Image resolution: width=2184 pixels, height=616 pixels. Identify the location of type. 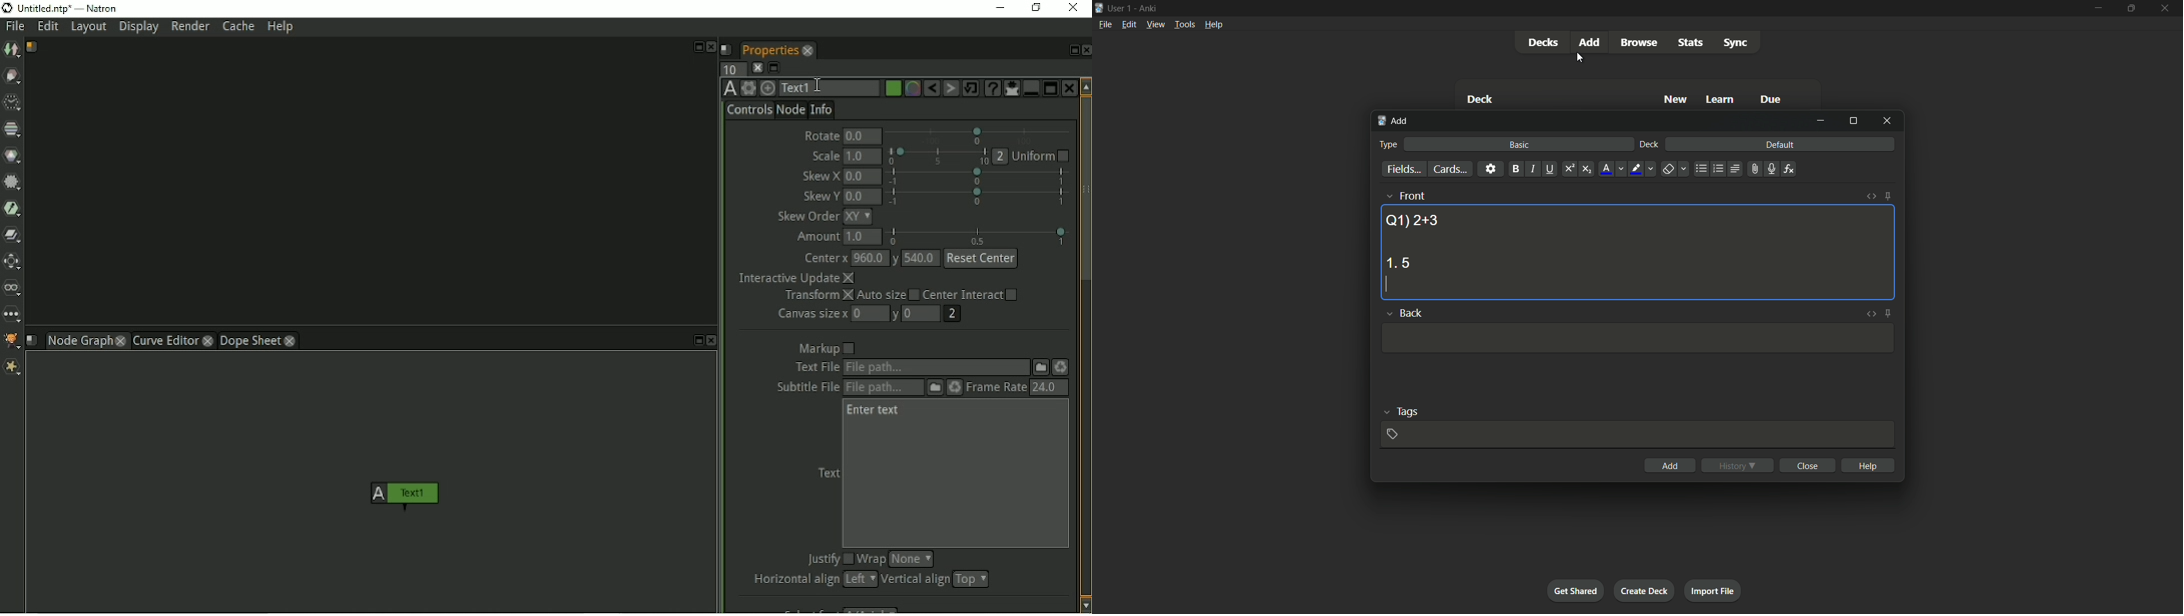
(1387, 144).